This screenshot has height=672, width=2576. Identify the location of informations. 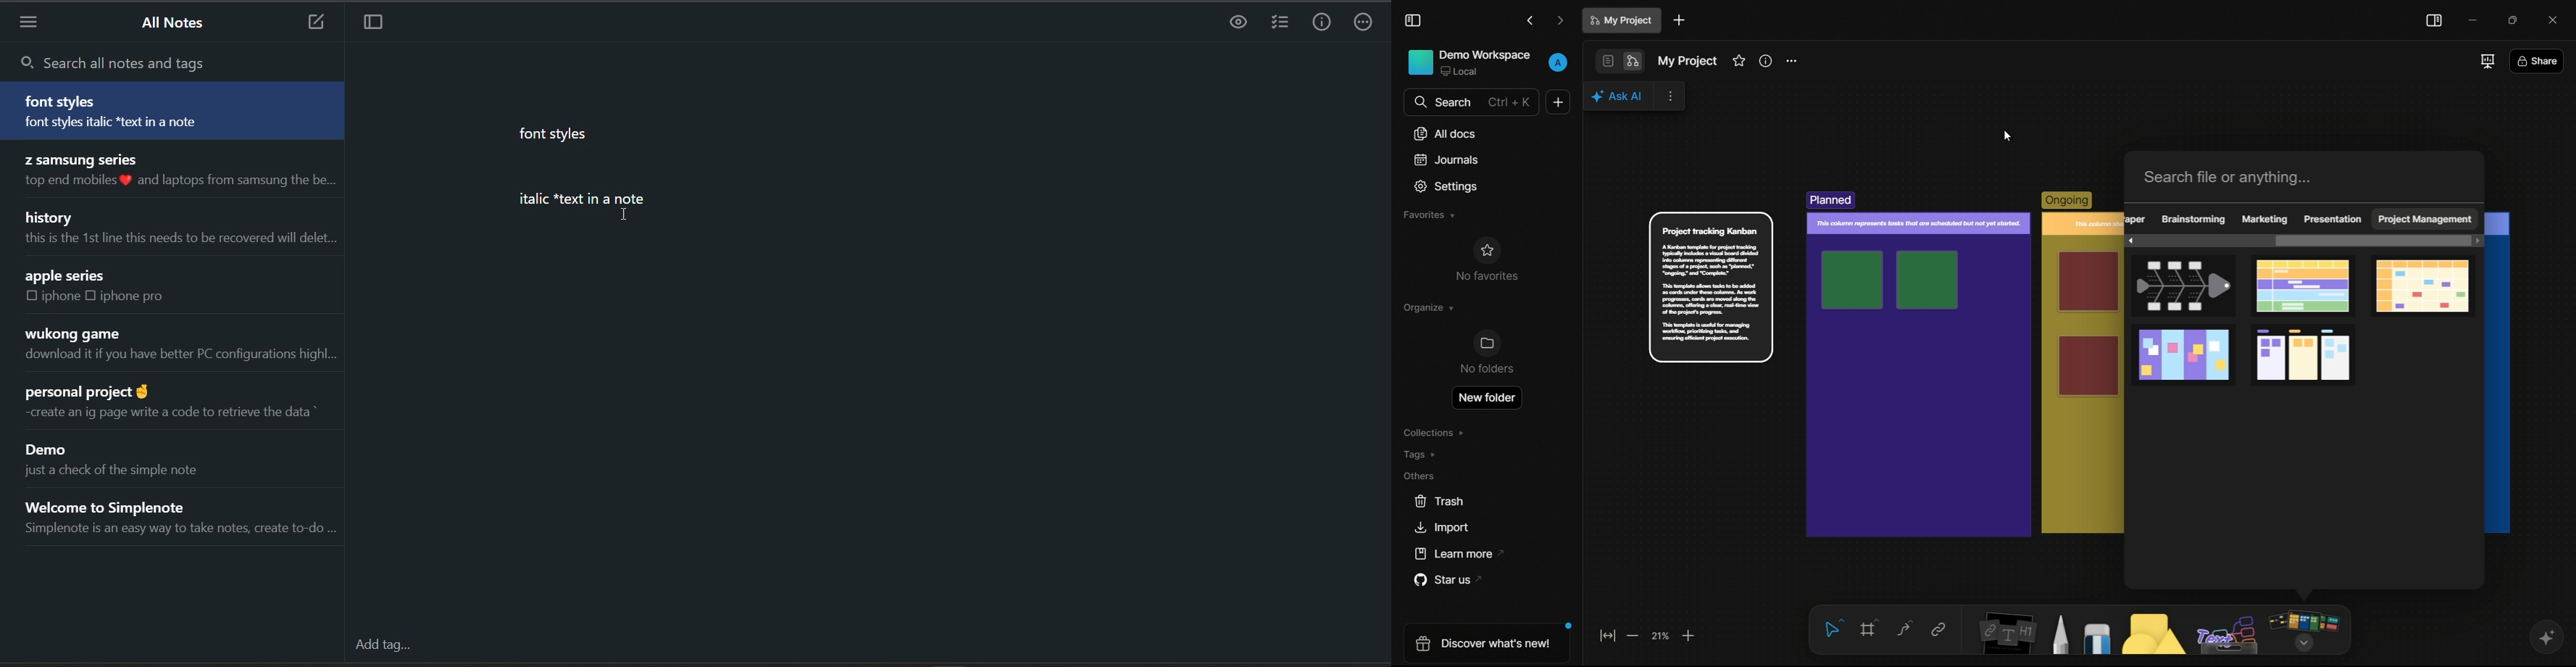
(1766, 61).